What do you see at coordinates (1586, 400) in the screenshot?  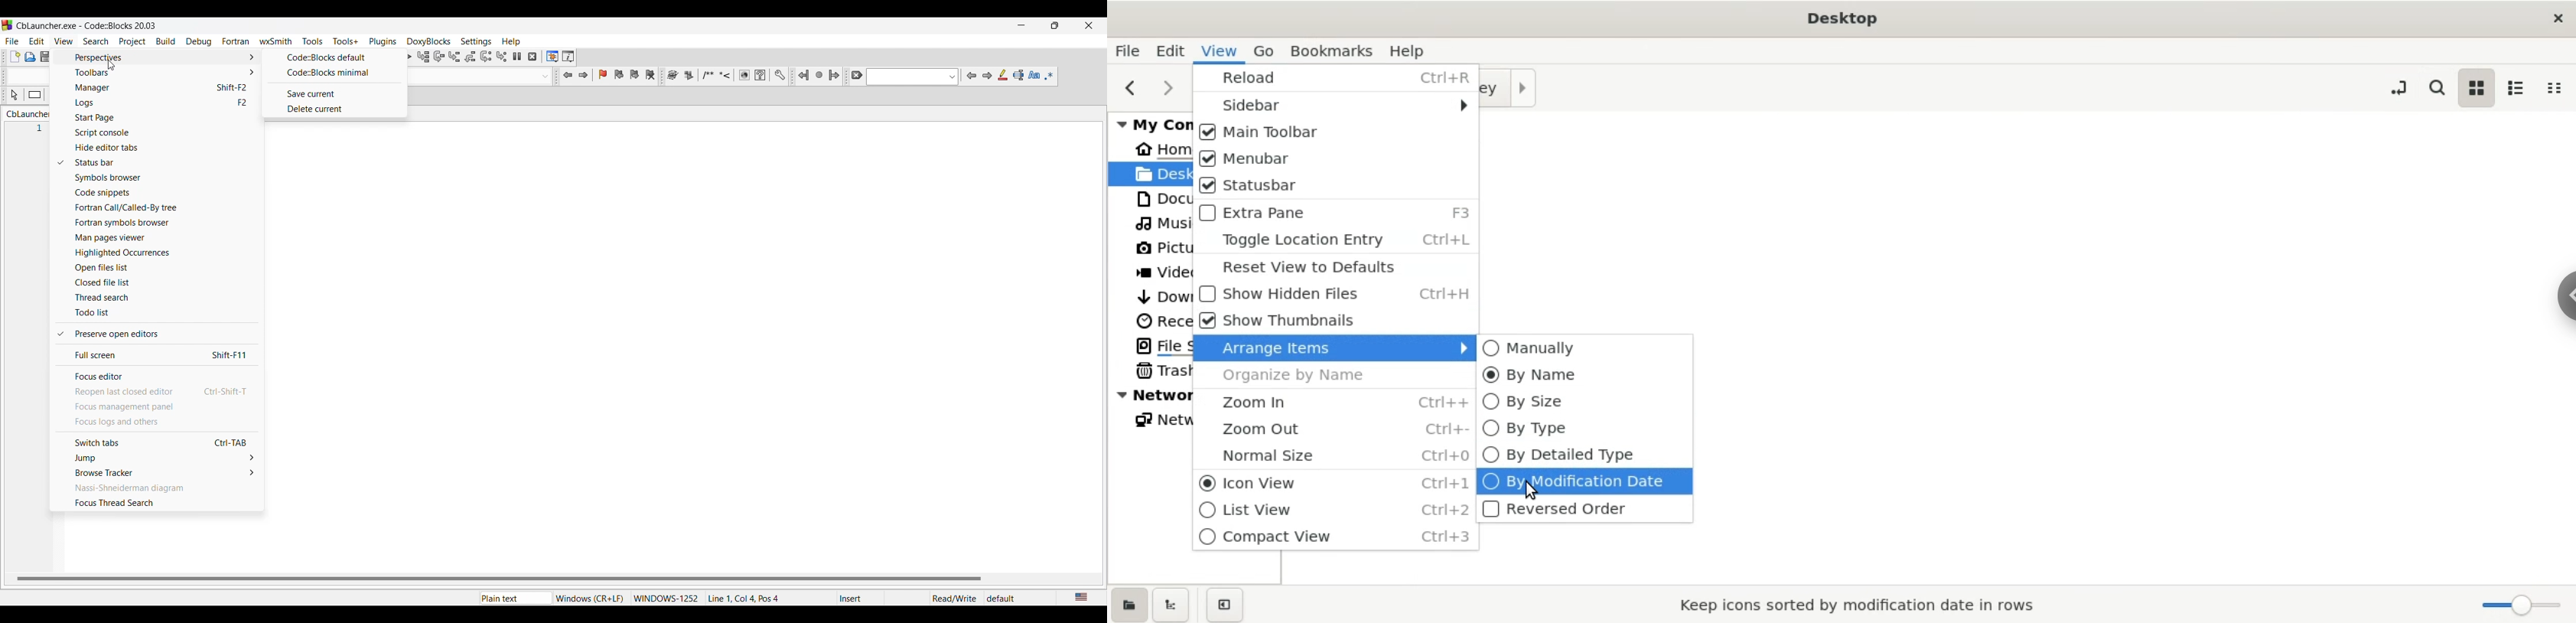 I see `by size` at bounding box center [1586, 400].